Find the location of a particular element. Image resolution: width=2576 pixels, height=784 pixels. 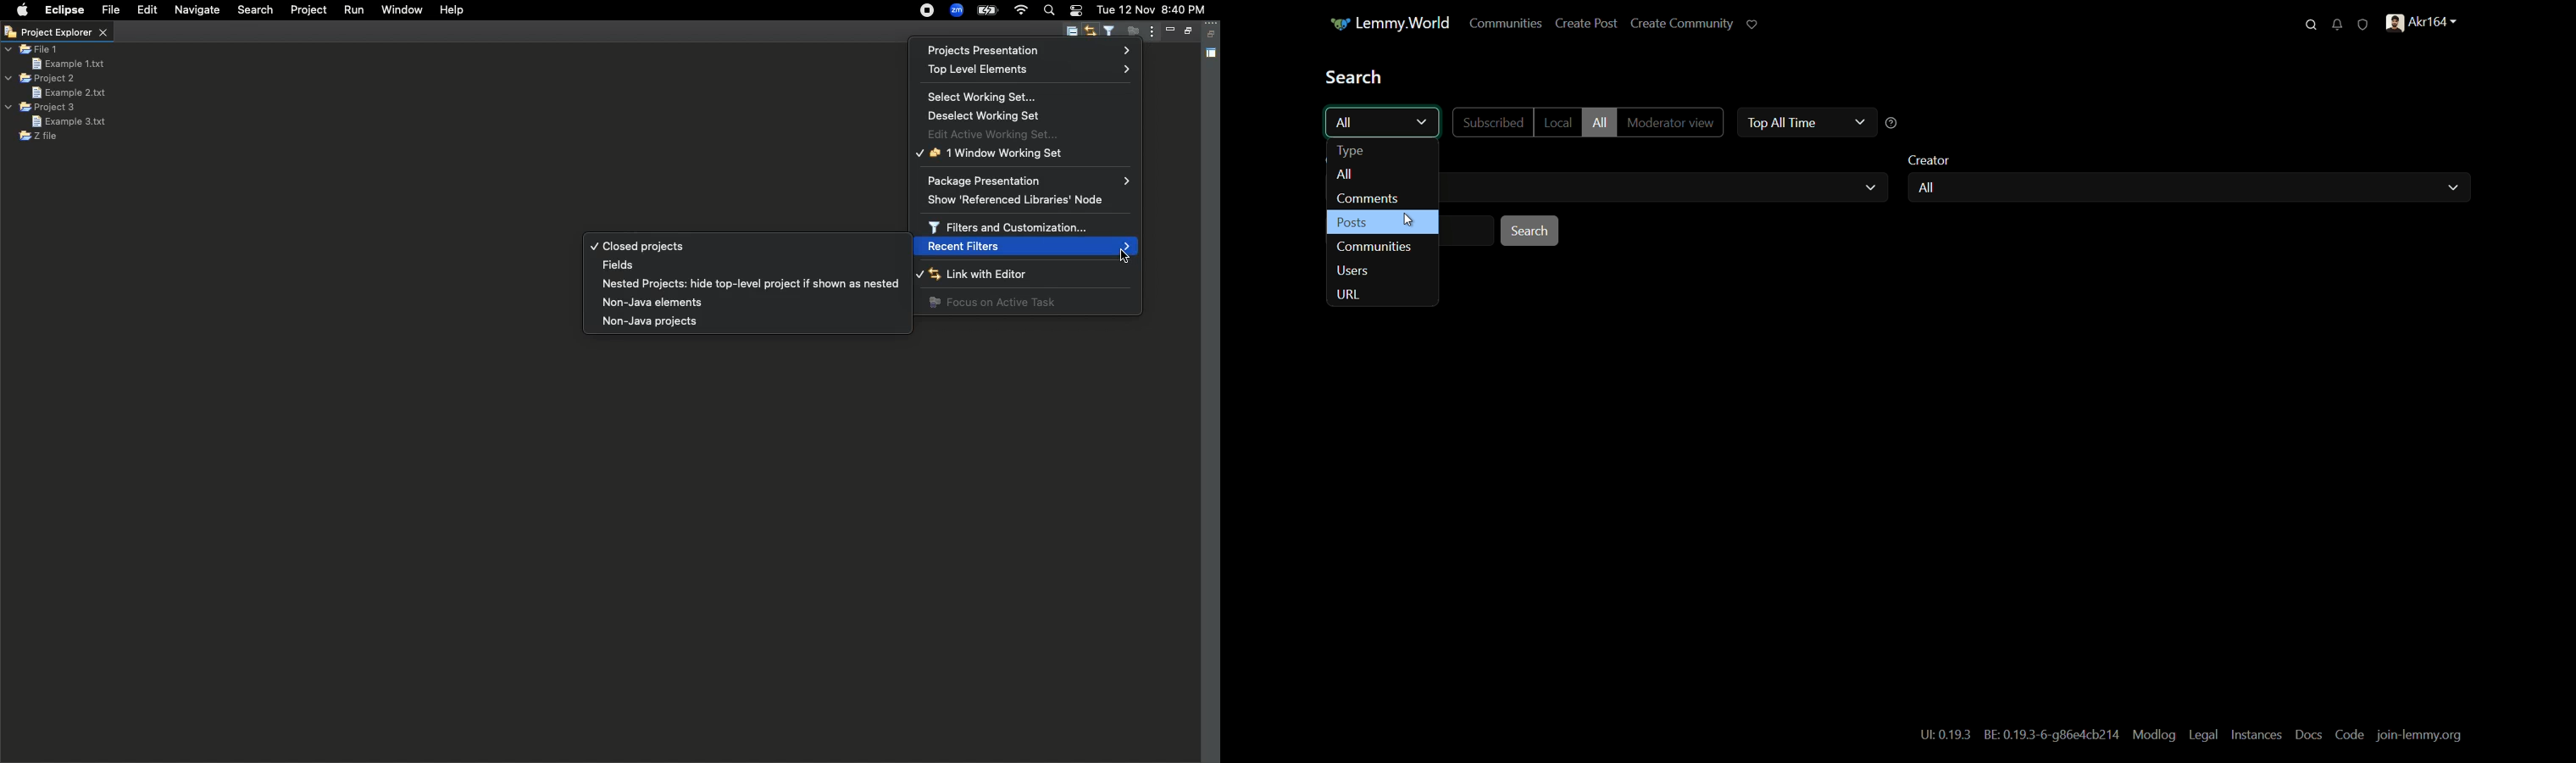

Non-java elements is located at coordinates (655, 303).